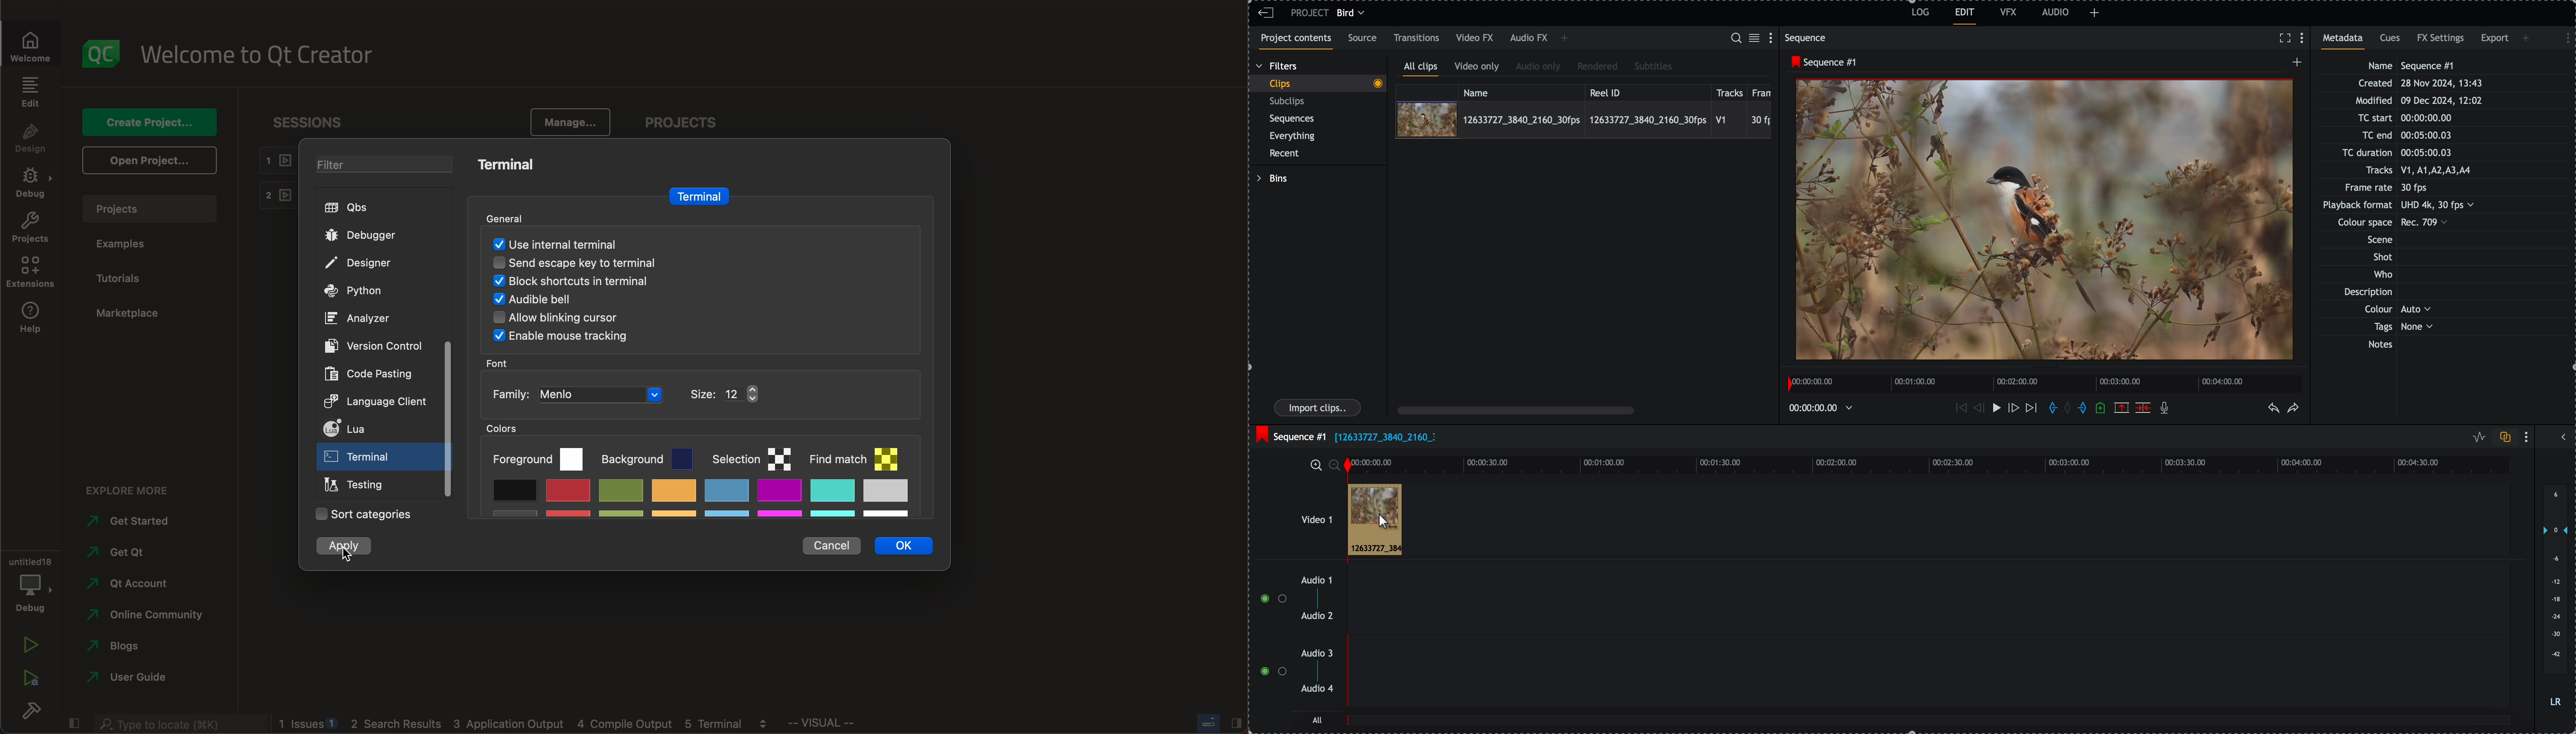 This screenshot has height=756, width=2576. Describe the element at coordinates (1583, 119) in the screenshot. I see `click on video` at that location.